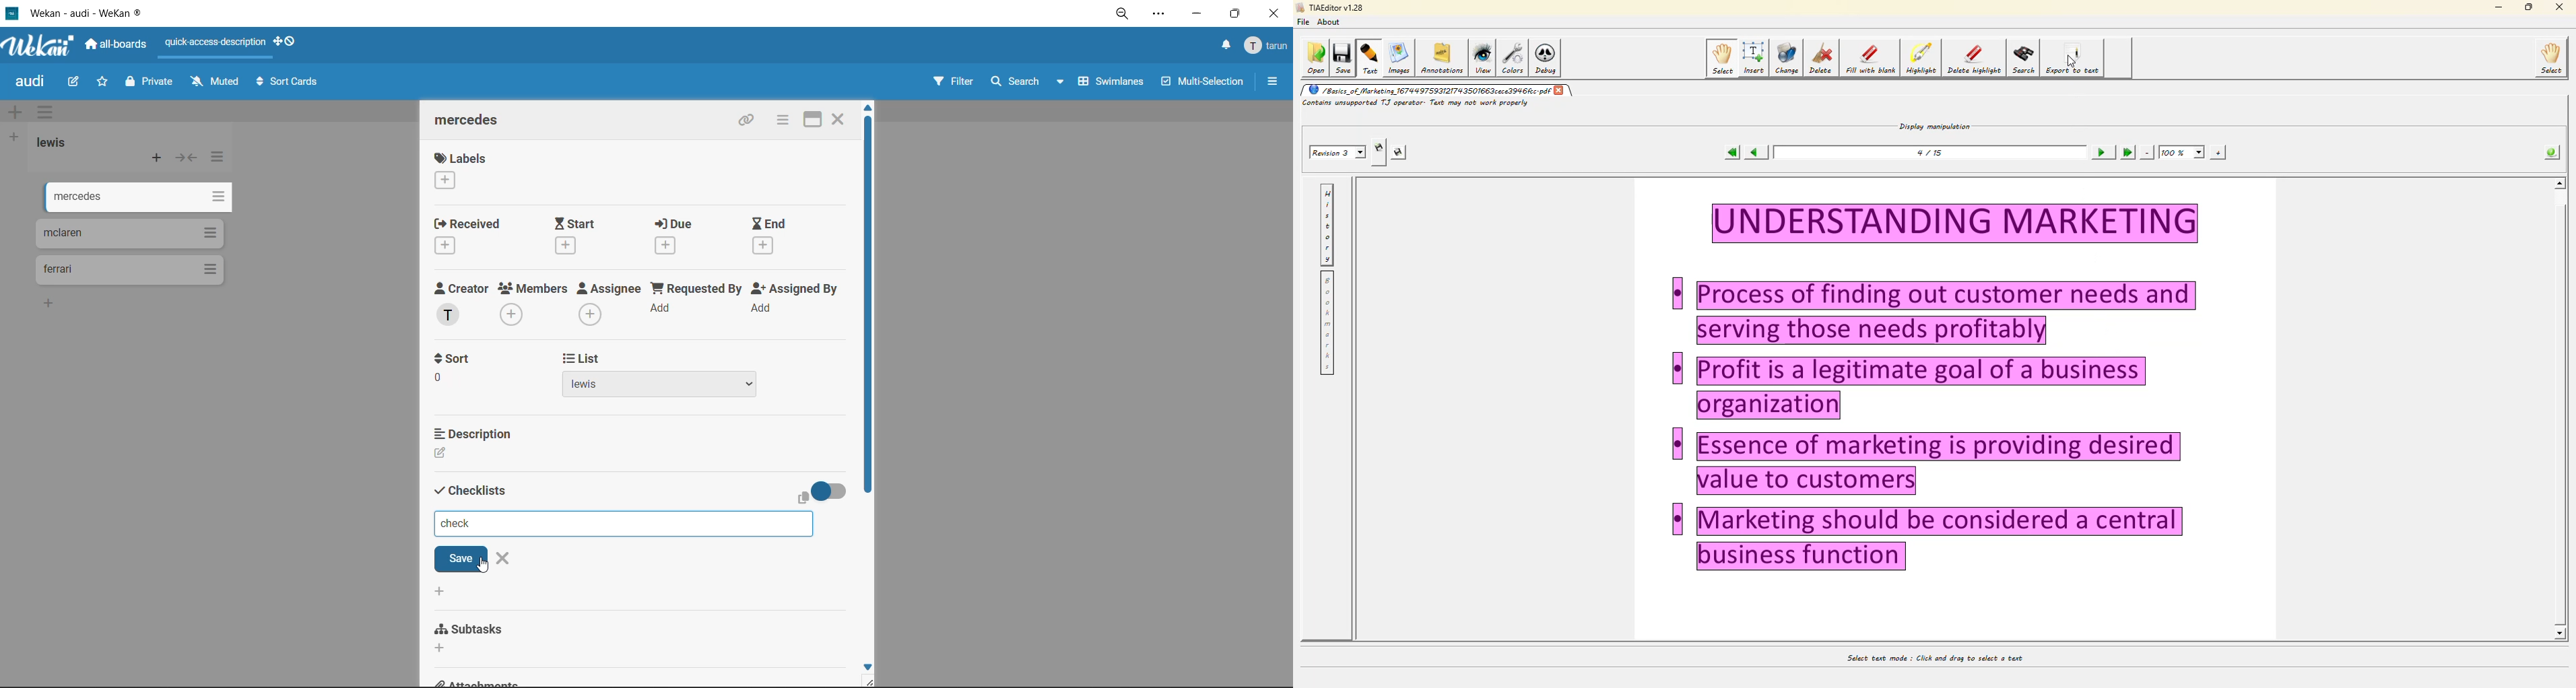 The width and height of the screenshot is (2576, 700). What do you see at coordinates (459, 559) in the screenshot?
I see `save` at bounding box center [459, 559].